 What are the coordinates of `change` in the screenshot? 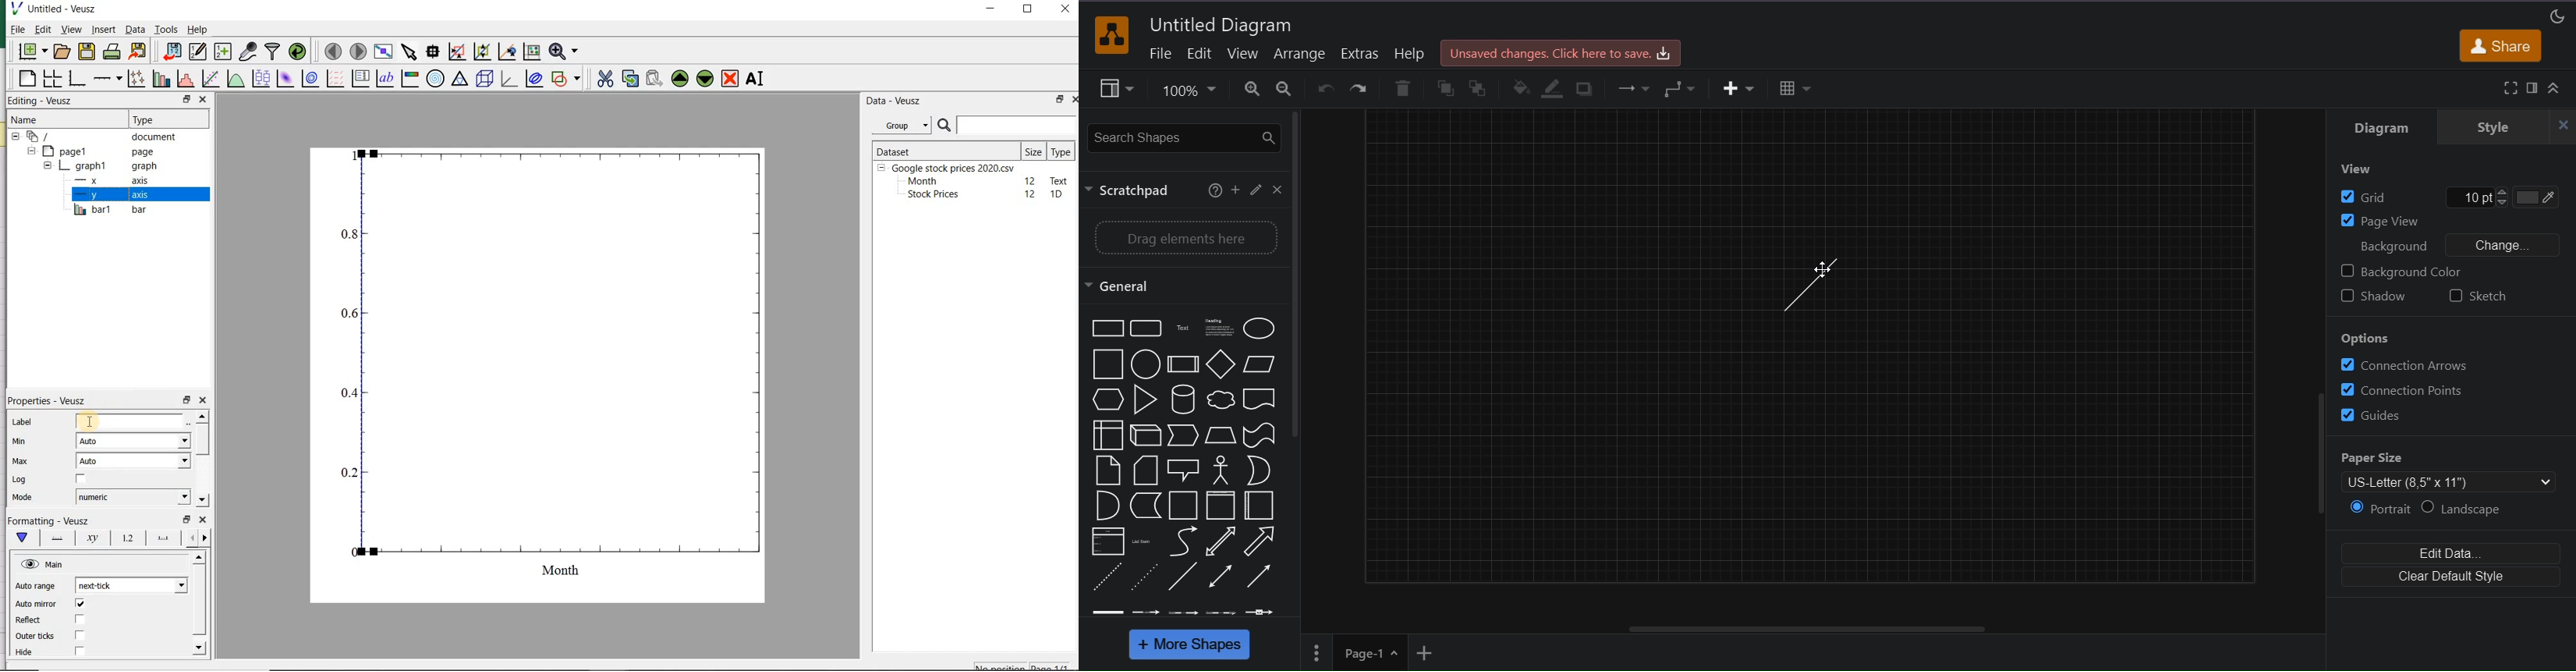 It's located at (2523, 246).